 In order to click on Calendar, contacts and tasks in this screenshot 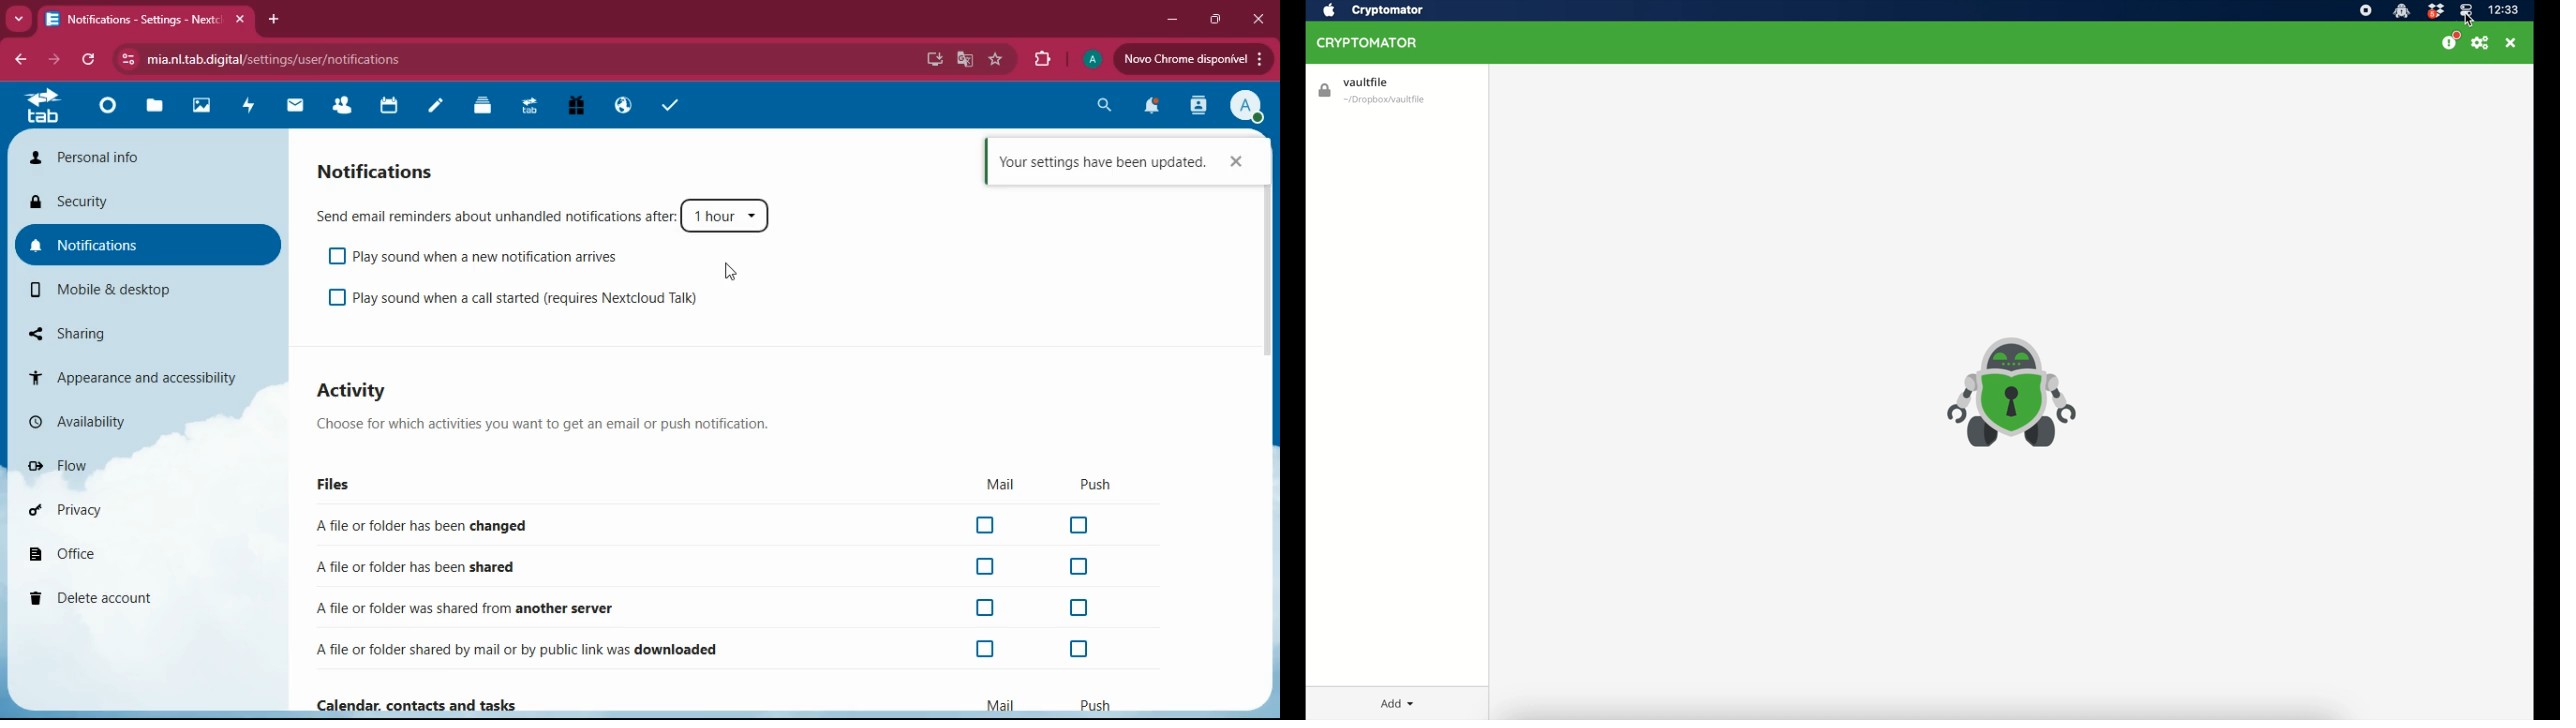, I will do `click(417, 704)`.